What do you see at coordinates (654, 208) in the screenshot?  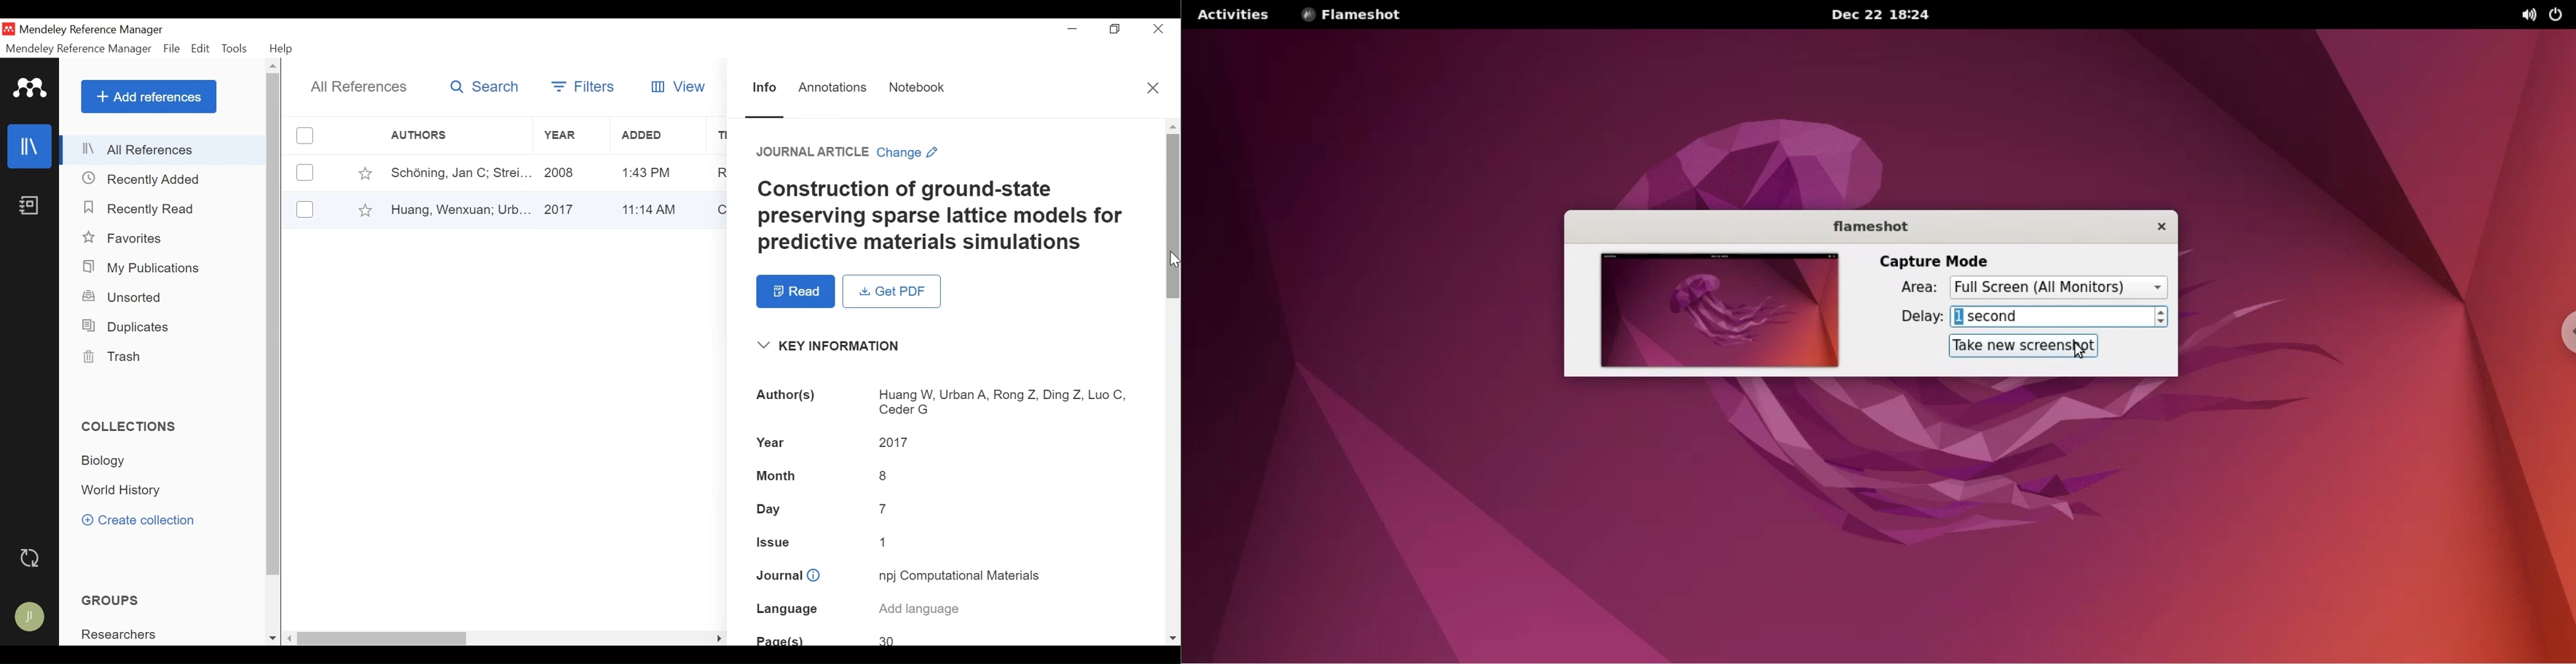 I see `Added` at bounding box center [654, 208].